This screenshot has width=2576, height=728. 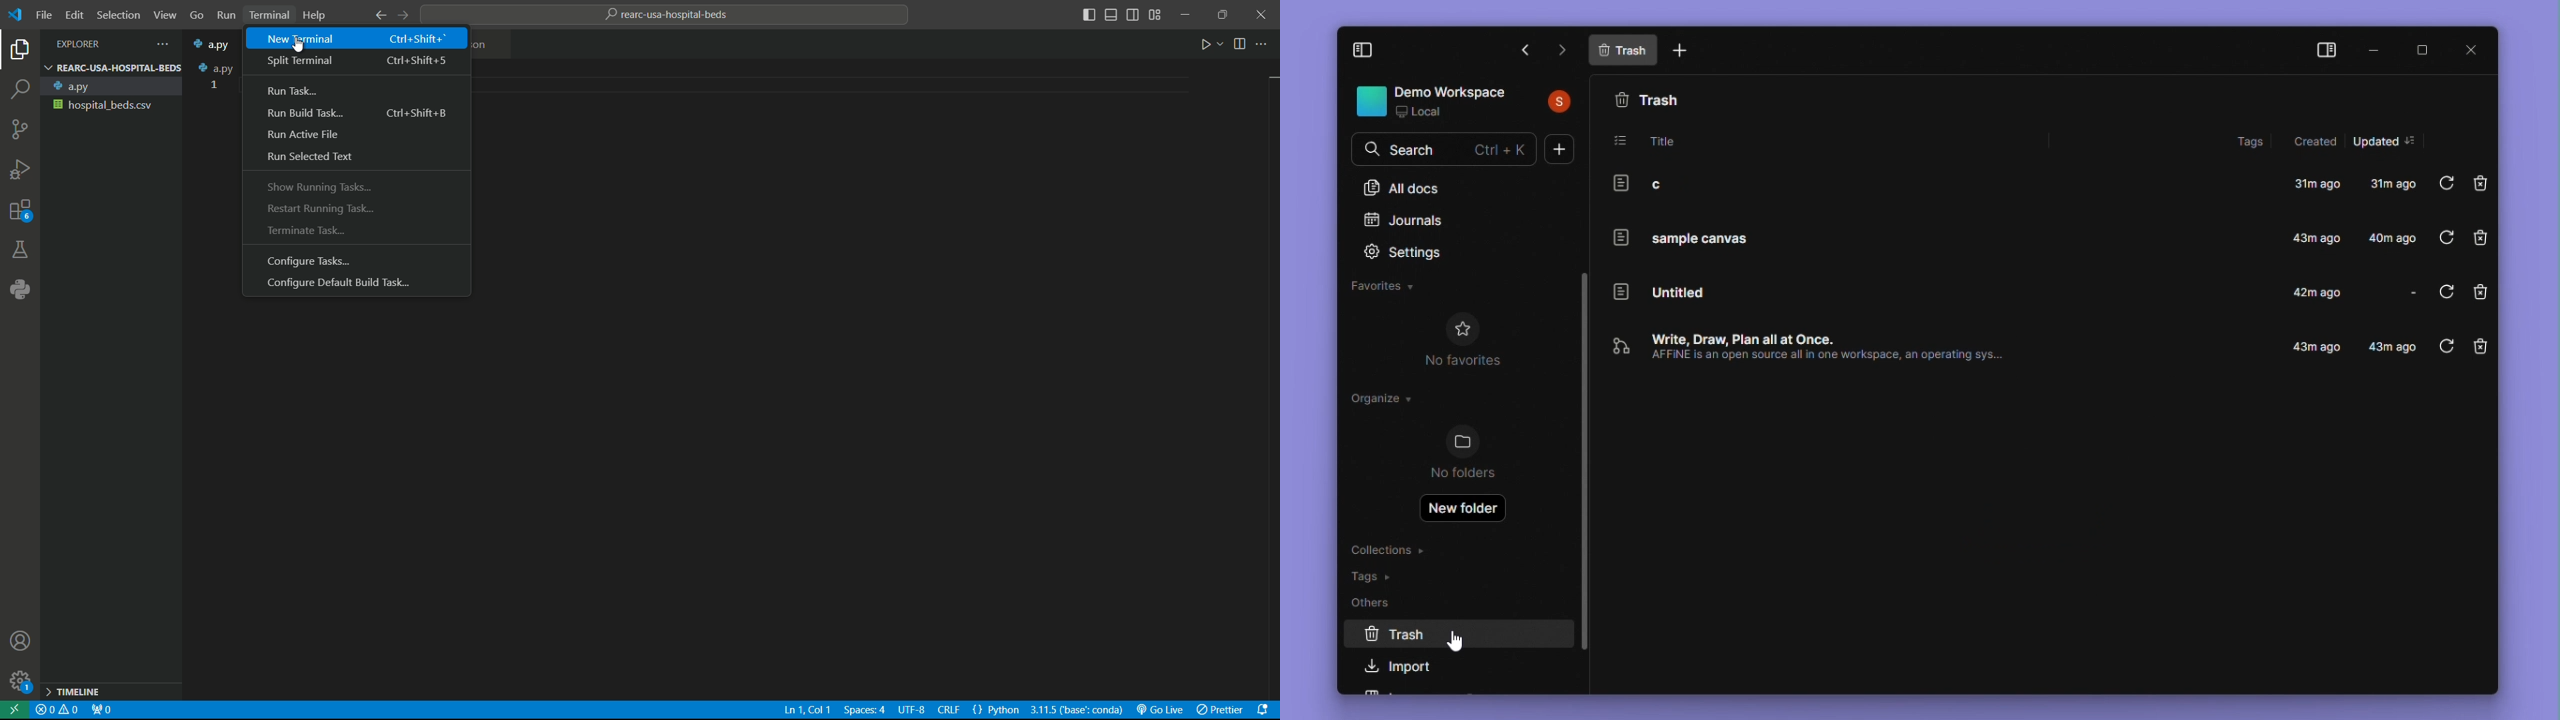 I want to click on select end of line sequence, so click(x=951, y=711).